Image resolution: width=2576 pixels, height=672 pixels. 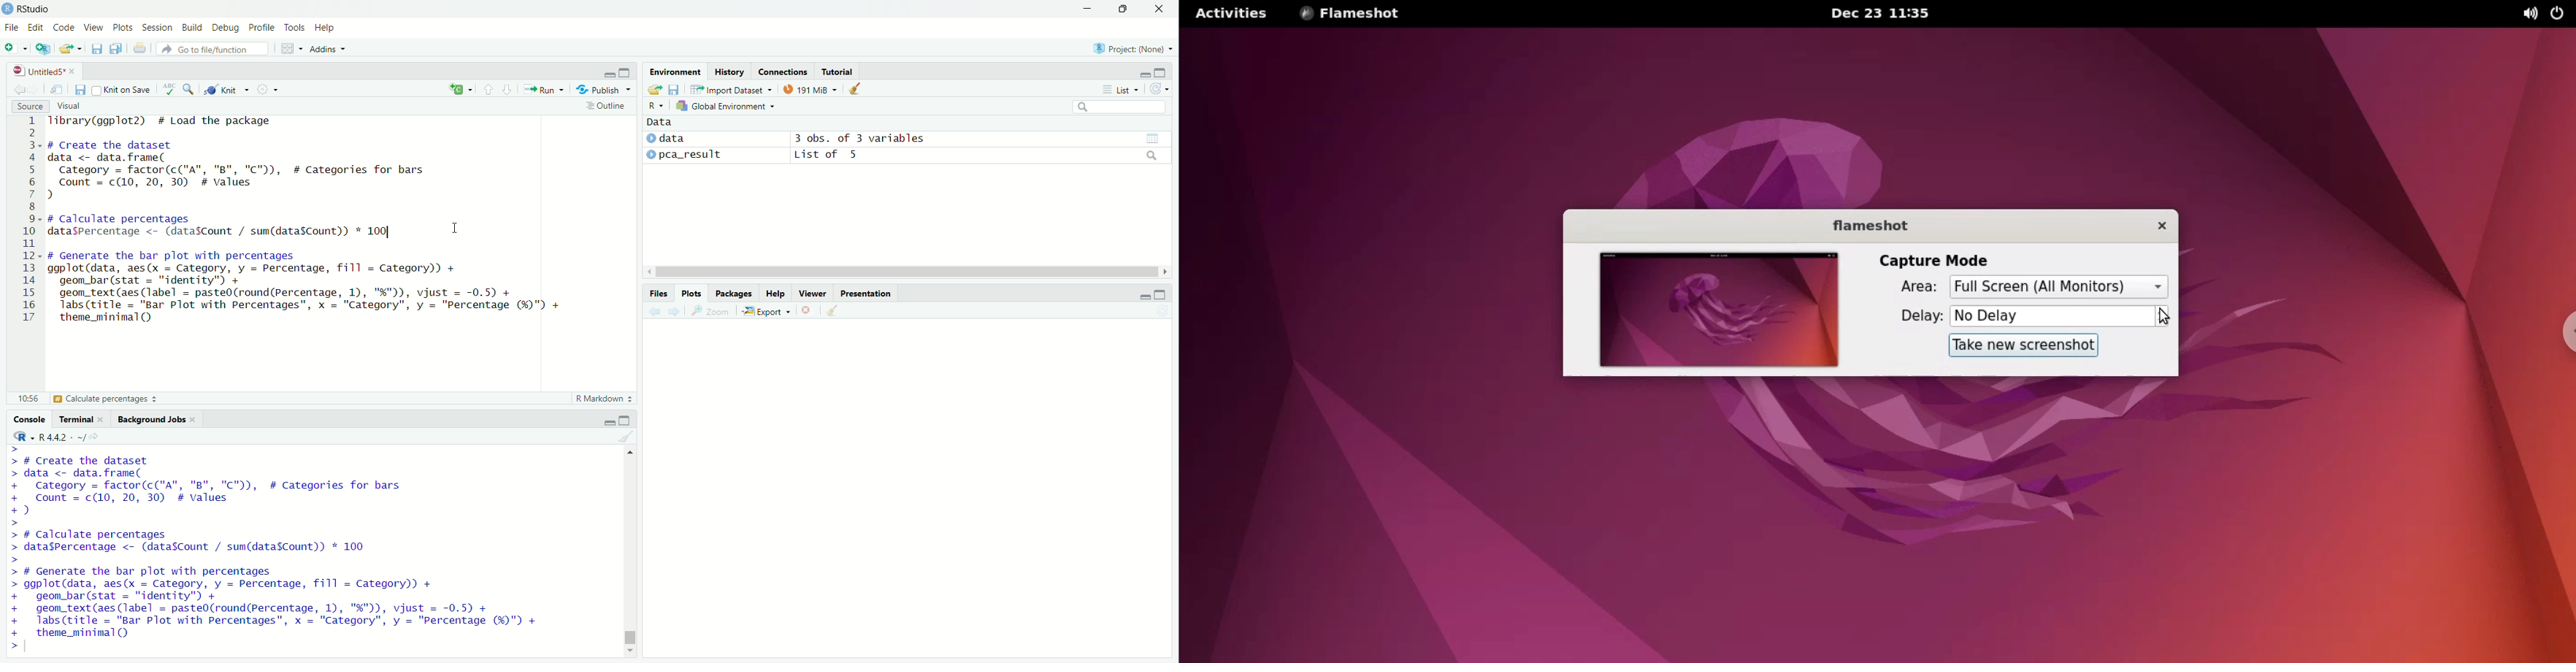 What do you see at coordinates (658, 293) in the screenshot?
I see `Files` at bounding box center [658, 293].